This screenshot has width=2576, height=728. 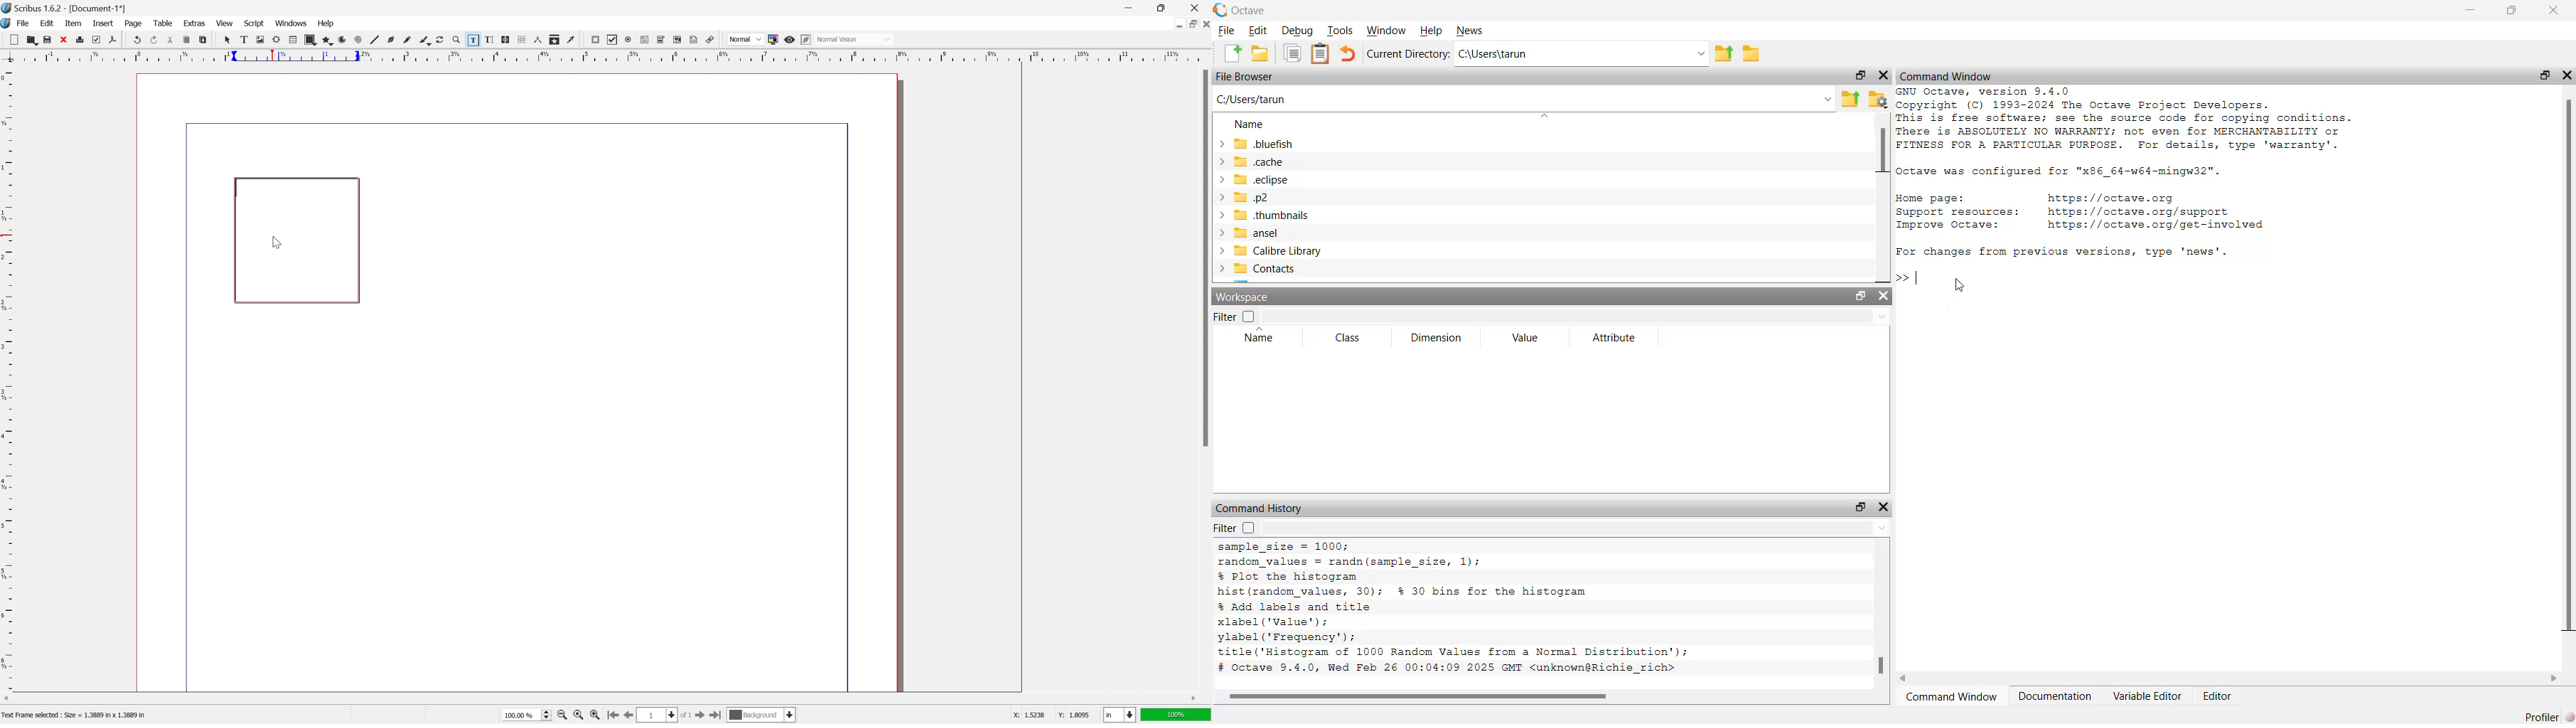 I want to click on redo, so click(x=154, y=38).